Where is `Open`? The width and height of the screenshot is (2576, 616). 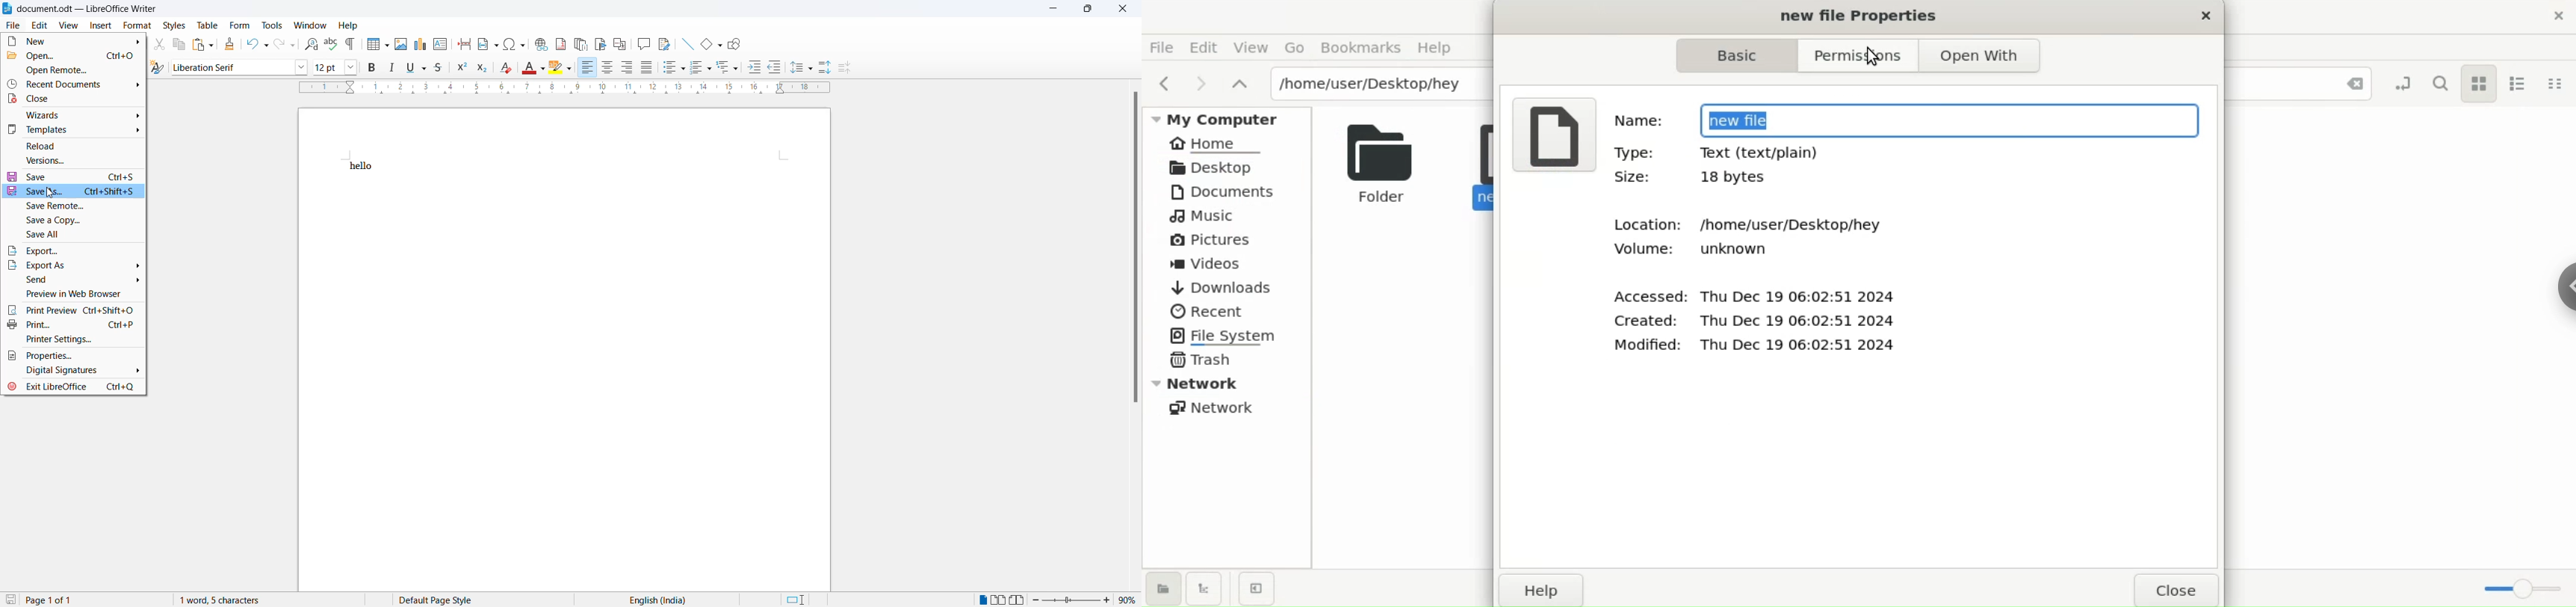 Open is located at coordinates (73, 57).